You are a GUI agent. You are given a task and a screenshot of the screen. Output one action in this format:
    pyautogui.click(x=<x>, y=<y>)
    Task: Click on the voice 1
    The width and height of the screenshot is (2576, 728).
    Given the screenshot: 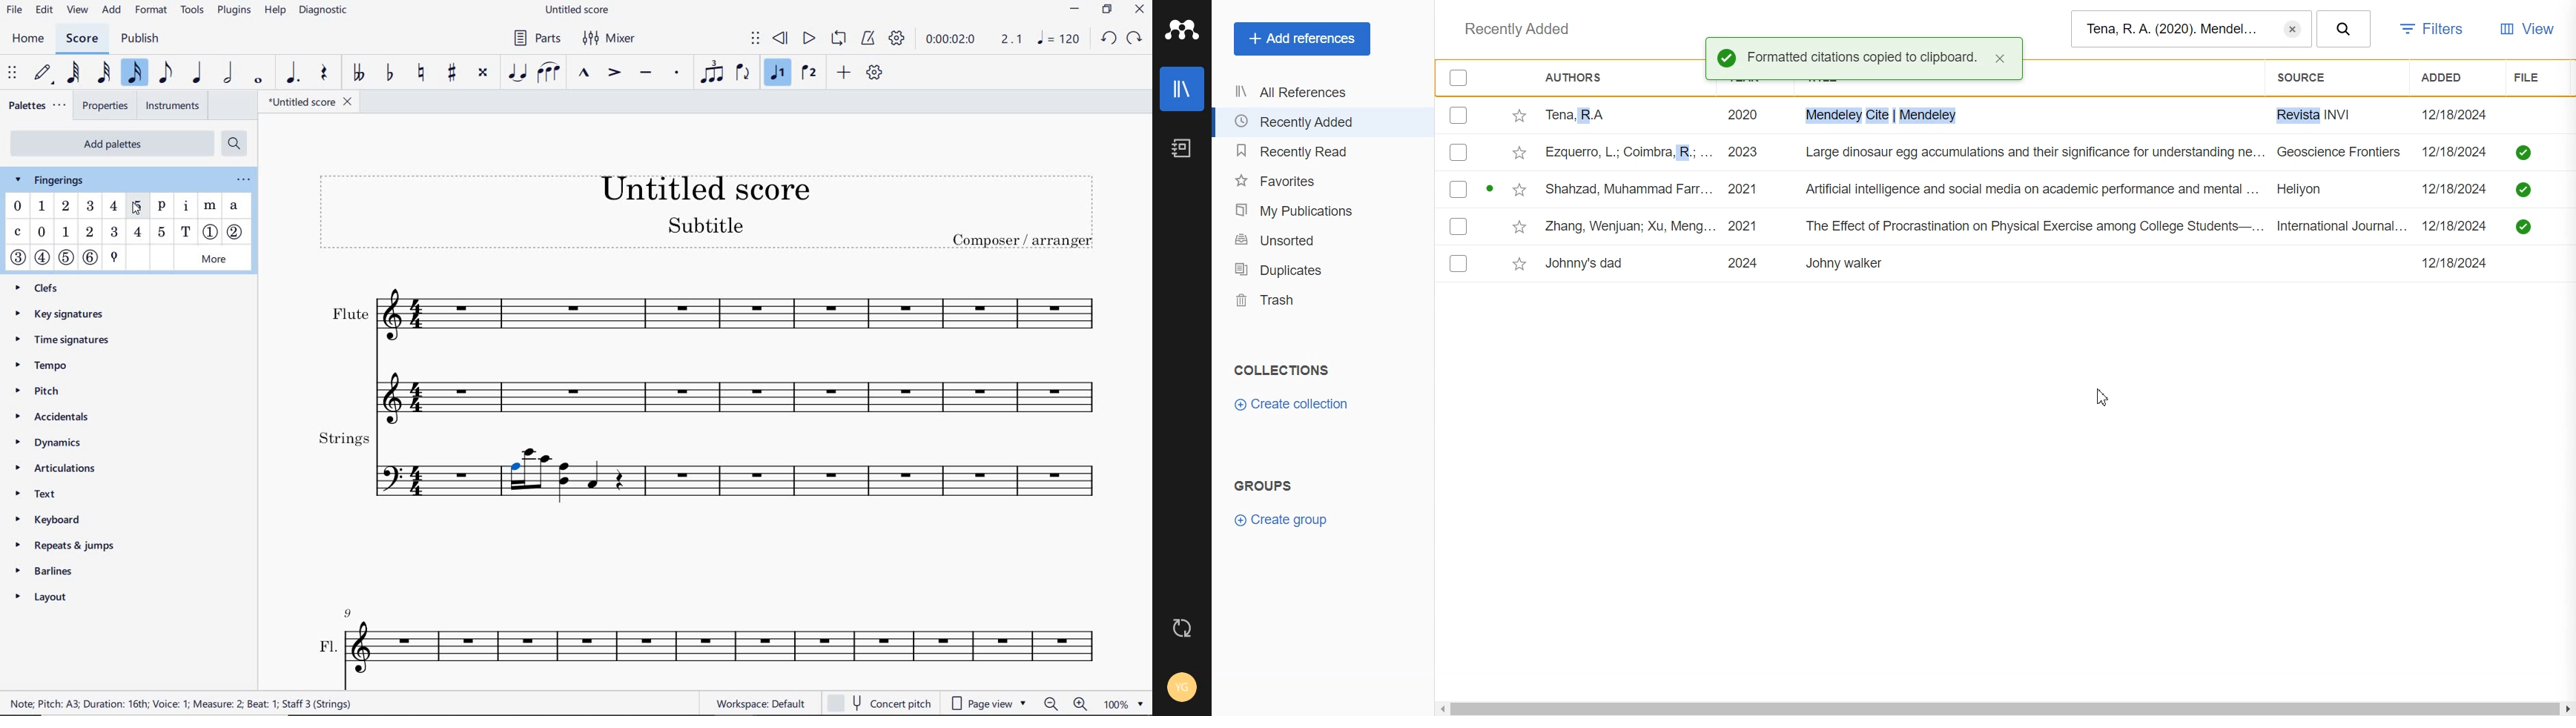 What is the action you would take?
    pyautogui.click(x=778, y=73)
    